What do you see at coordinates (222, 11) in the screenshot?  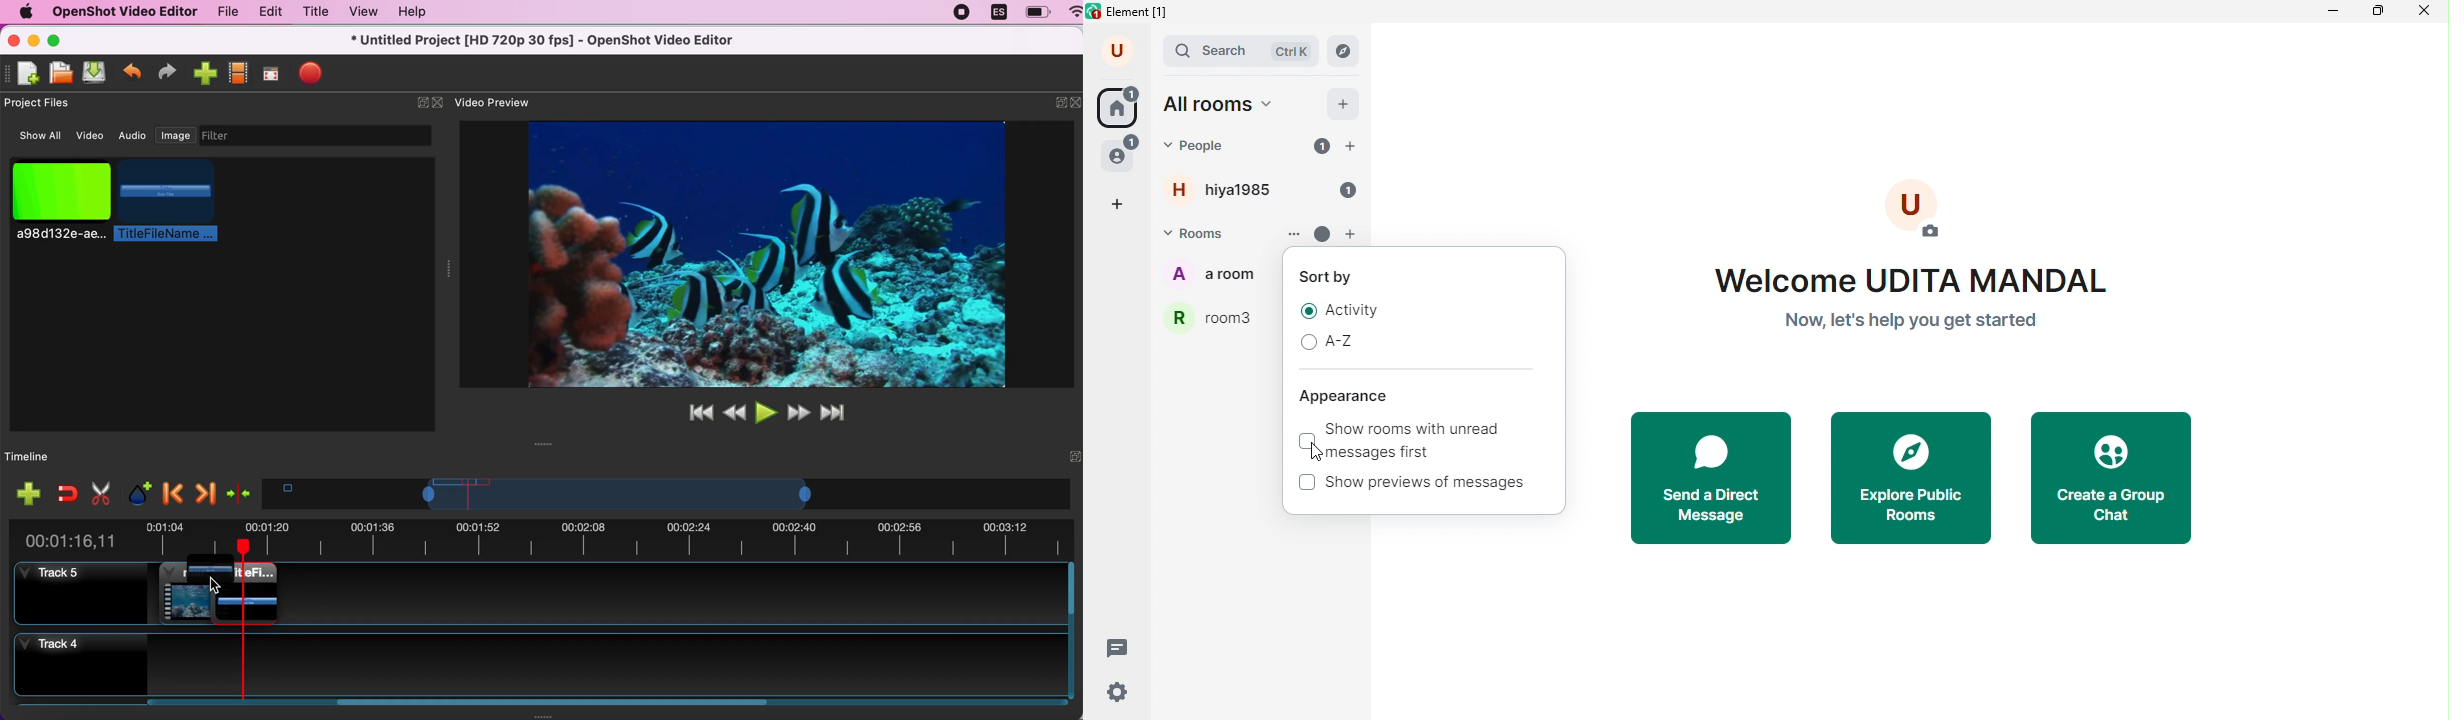 I see `file` at bounding box center [222, 11].